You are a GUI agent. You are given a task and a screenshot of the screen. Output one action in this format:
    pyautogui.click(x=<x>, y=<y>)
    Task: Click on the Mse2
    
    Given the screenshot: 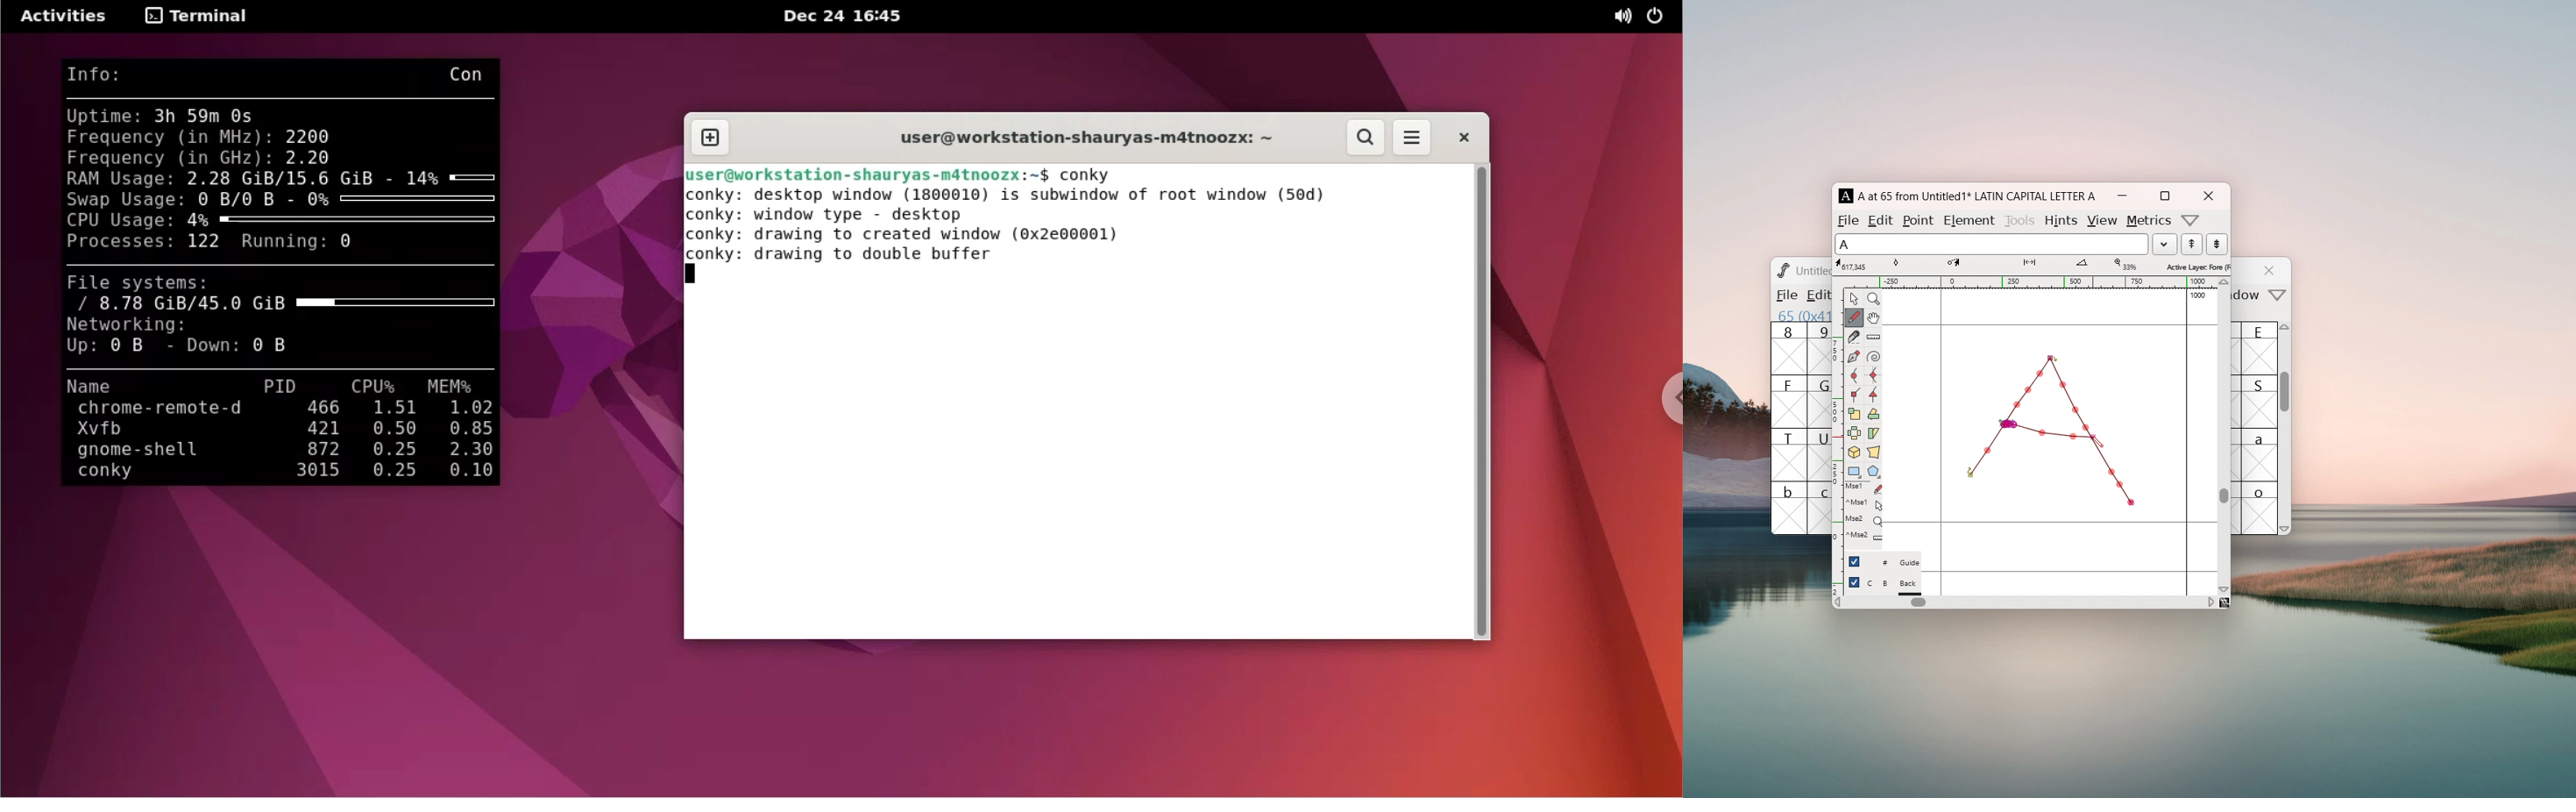 What is the action you would take?
    pyautogui.click(x=1864, y=519)
    